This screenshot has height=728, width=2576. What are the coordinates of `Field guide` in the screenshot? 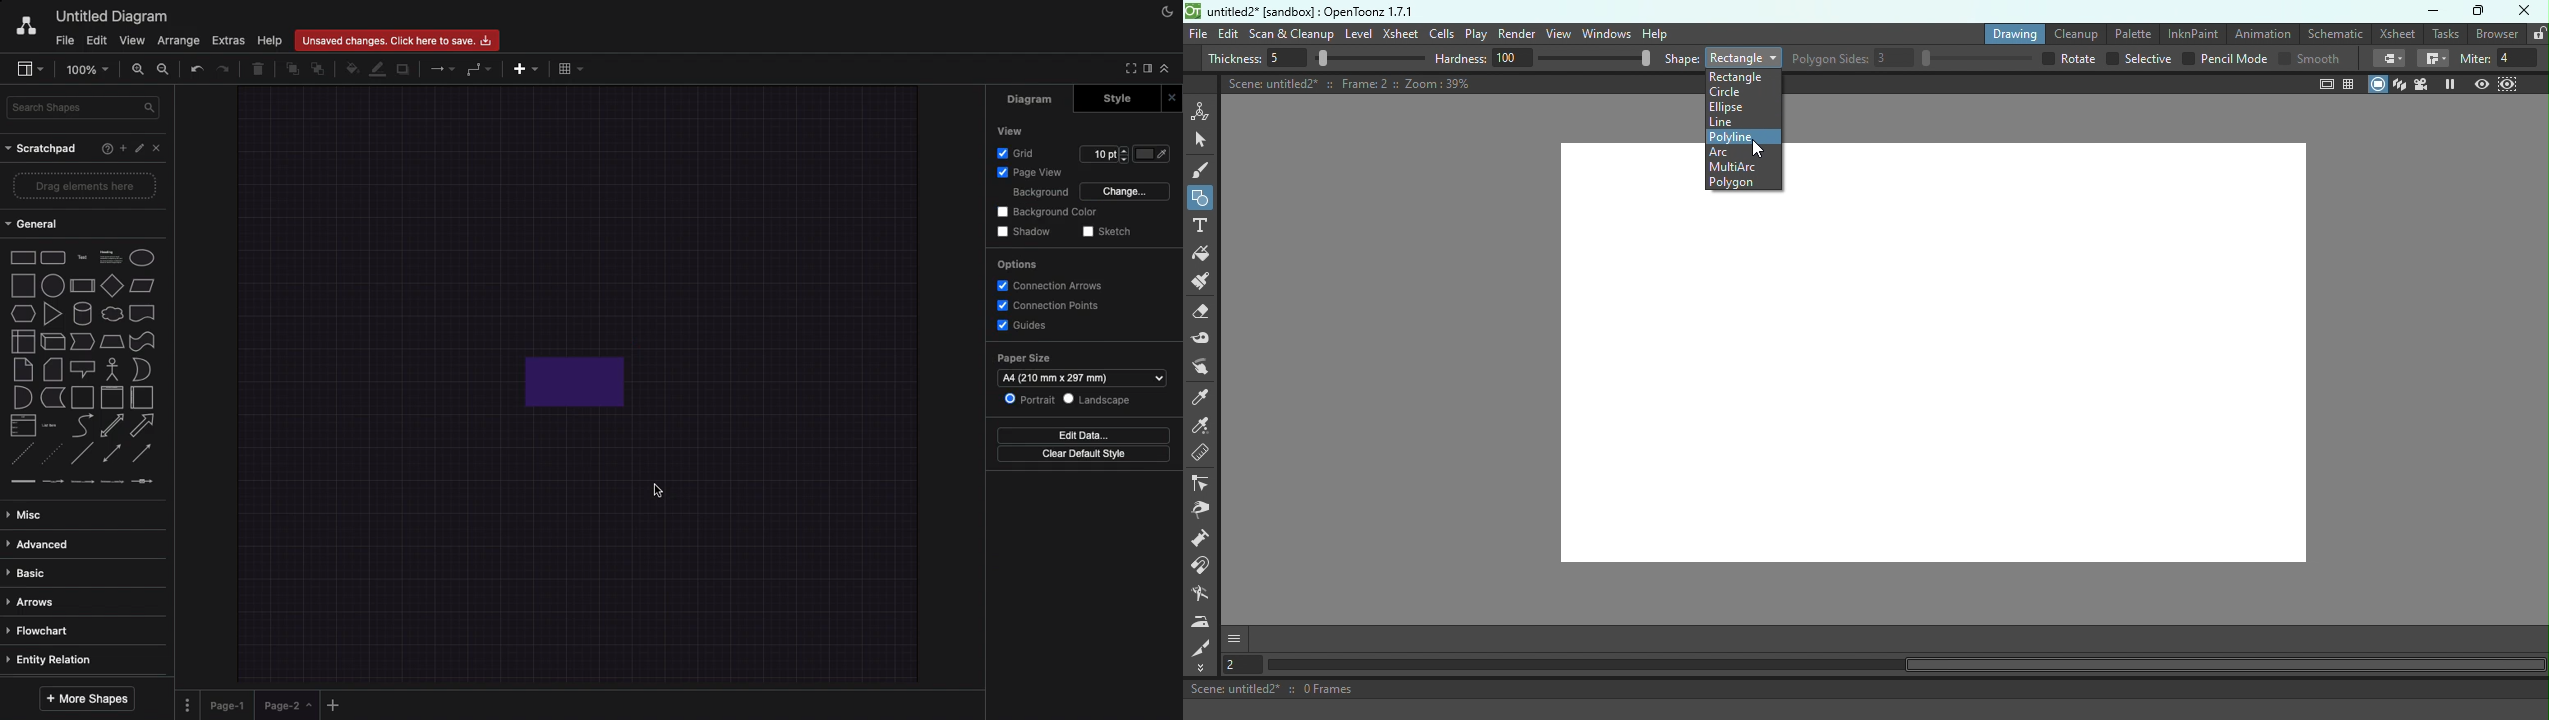 It's located at (2350, 83).